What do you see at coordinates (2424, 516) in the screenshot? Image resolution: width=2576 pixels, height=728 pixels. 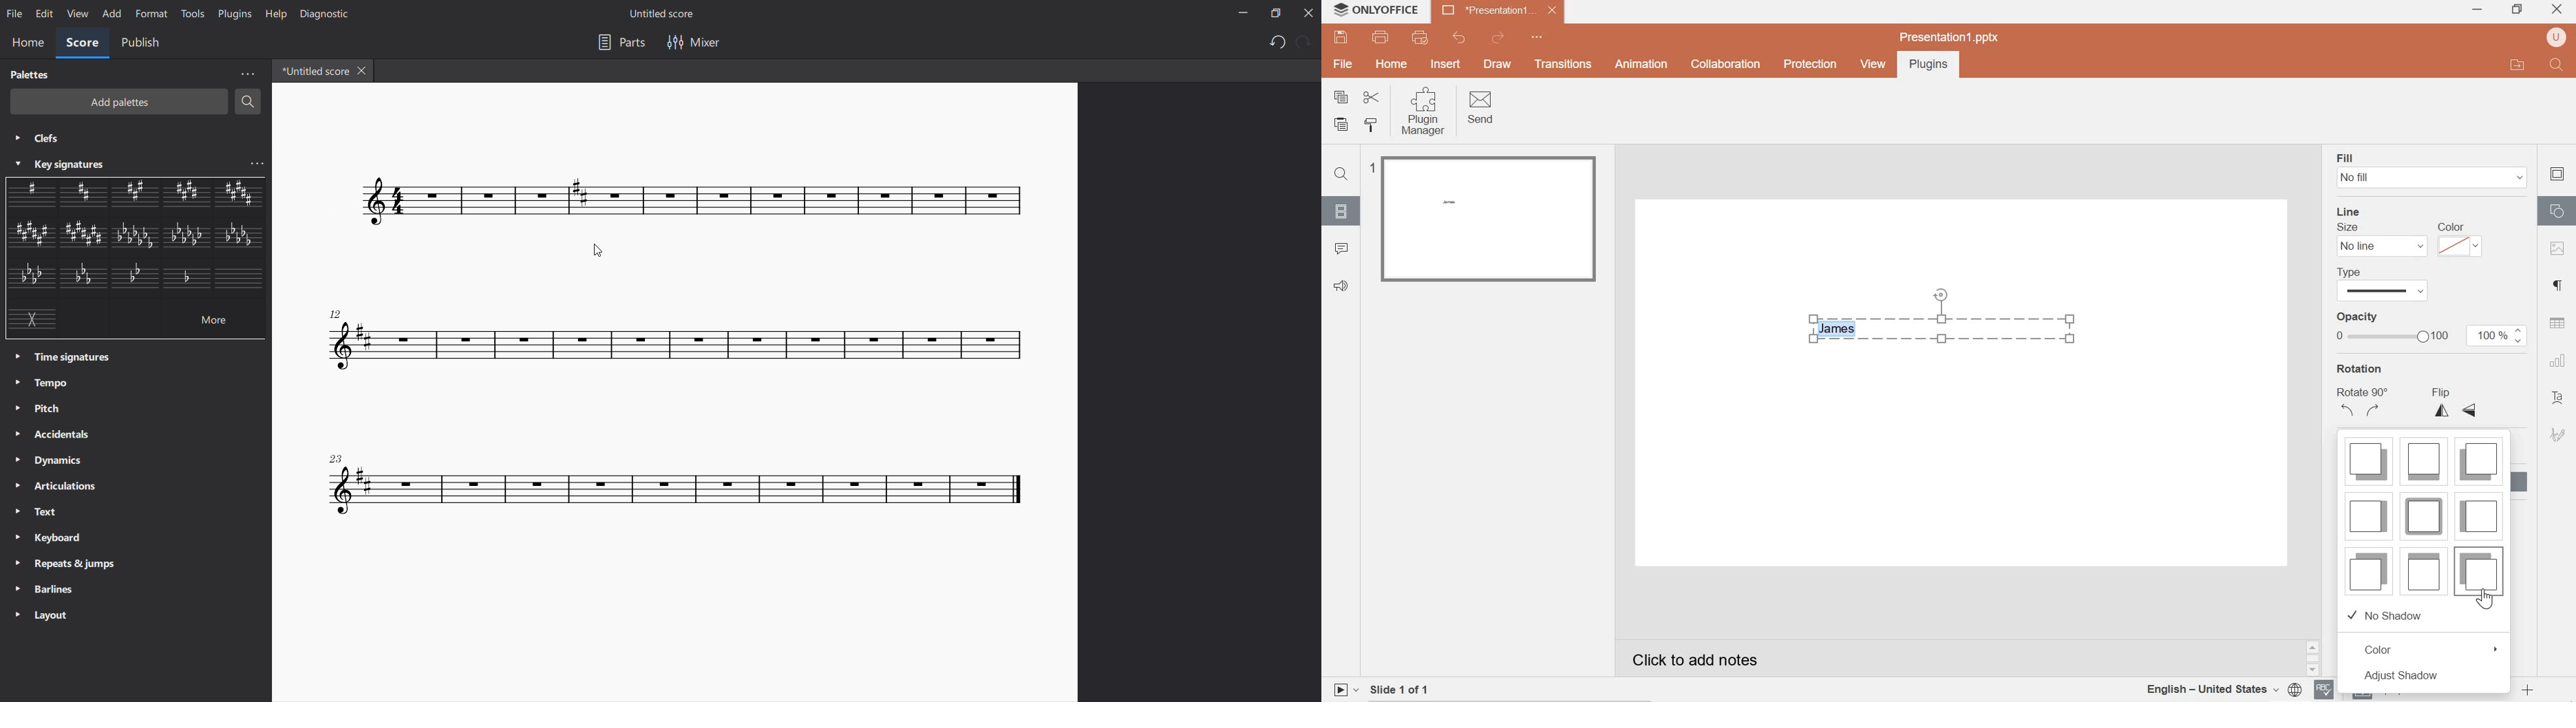 I see `shadow style` at bounding box center [2424, 516].